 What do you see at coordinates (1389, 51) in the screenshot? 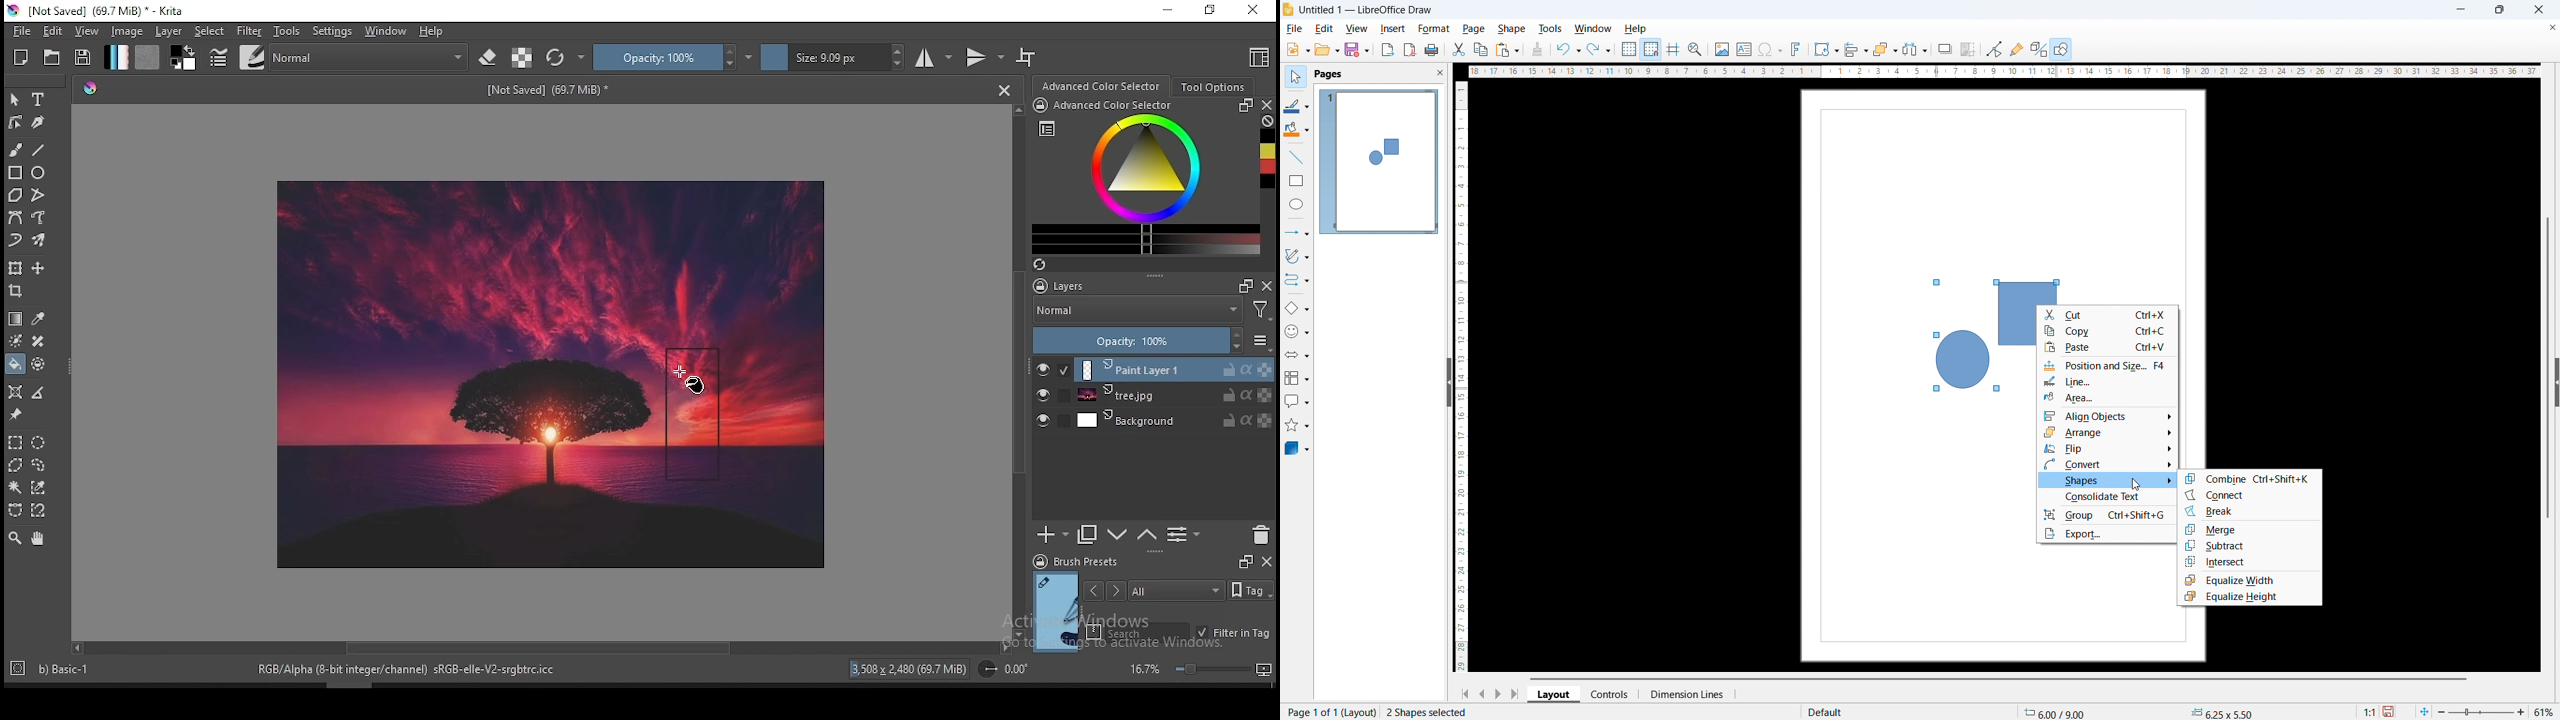
I see `export` at bounding box center [1389, 51].